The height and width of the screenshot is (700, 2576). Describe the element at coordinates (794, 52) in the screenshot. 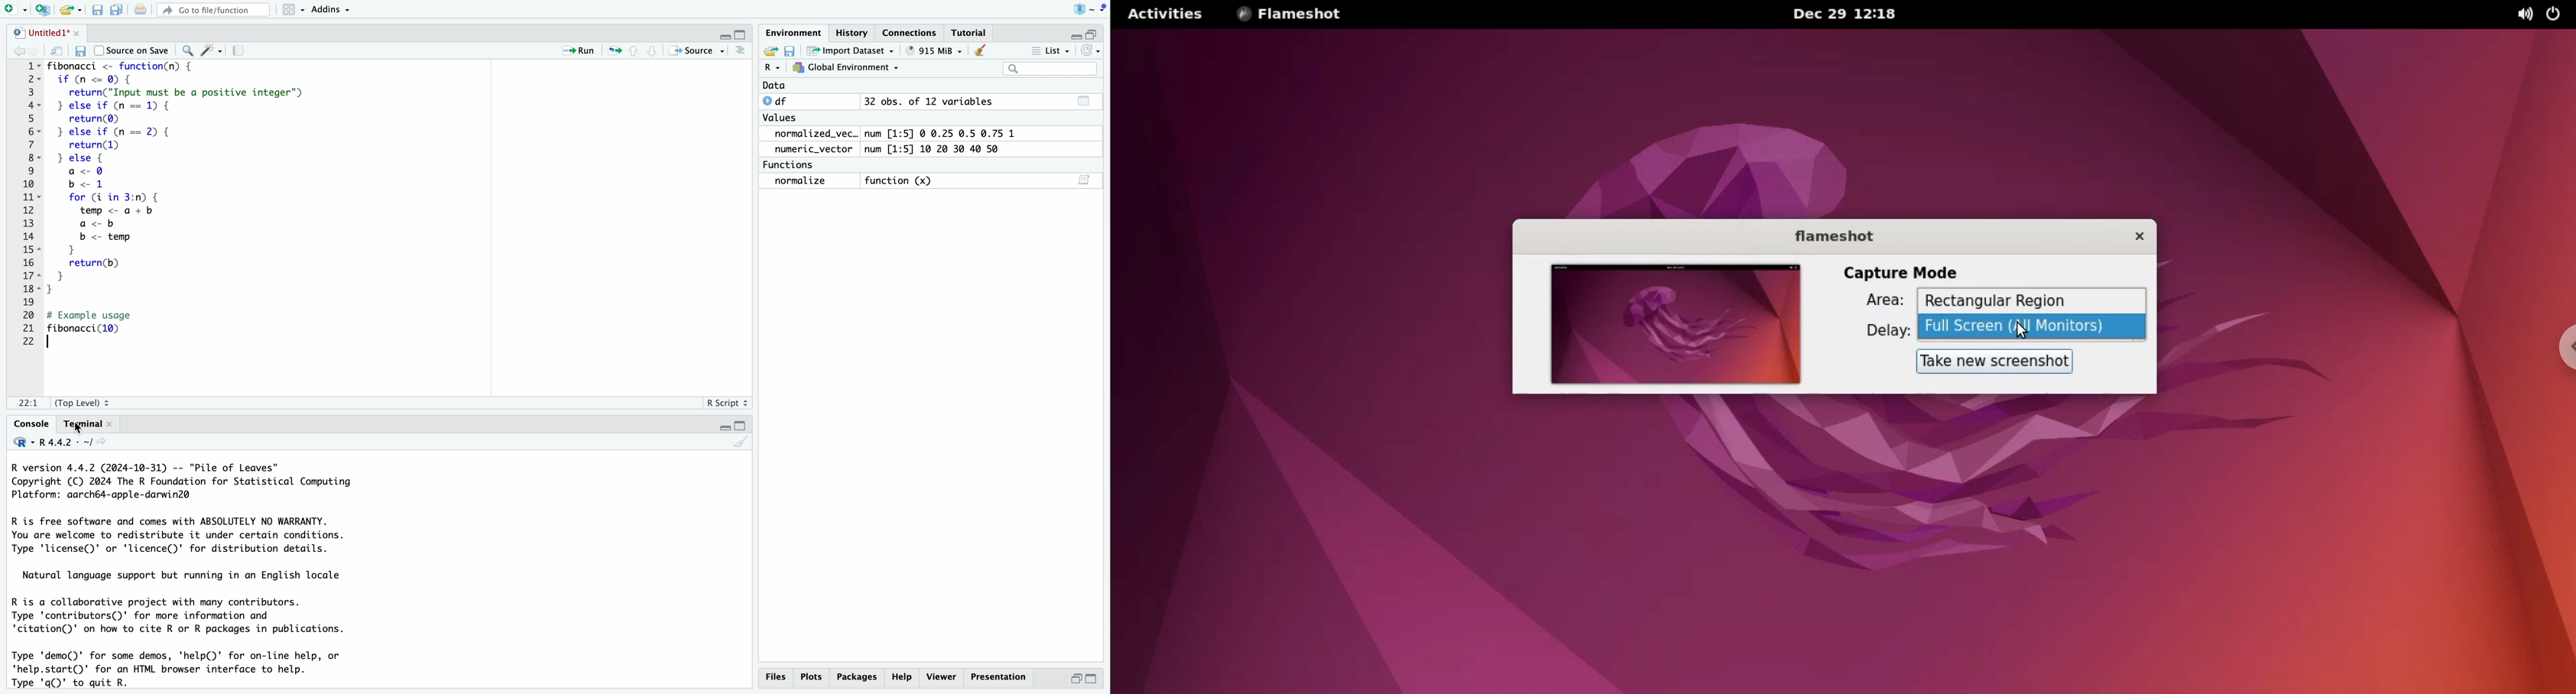

I see `save workspace as` at that location.